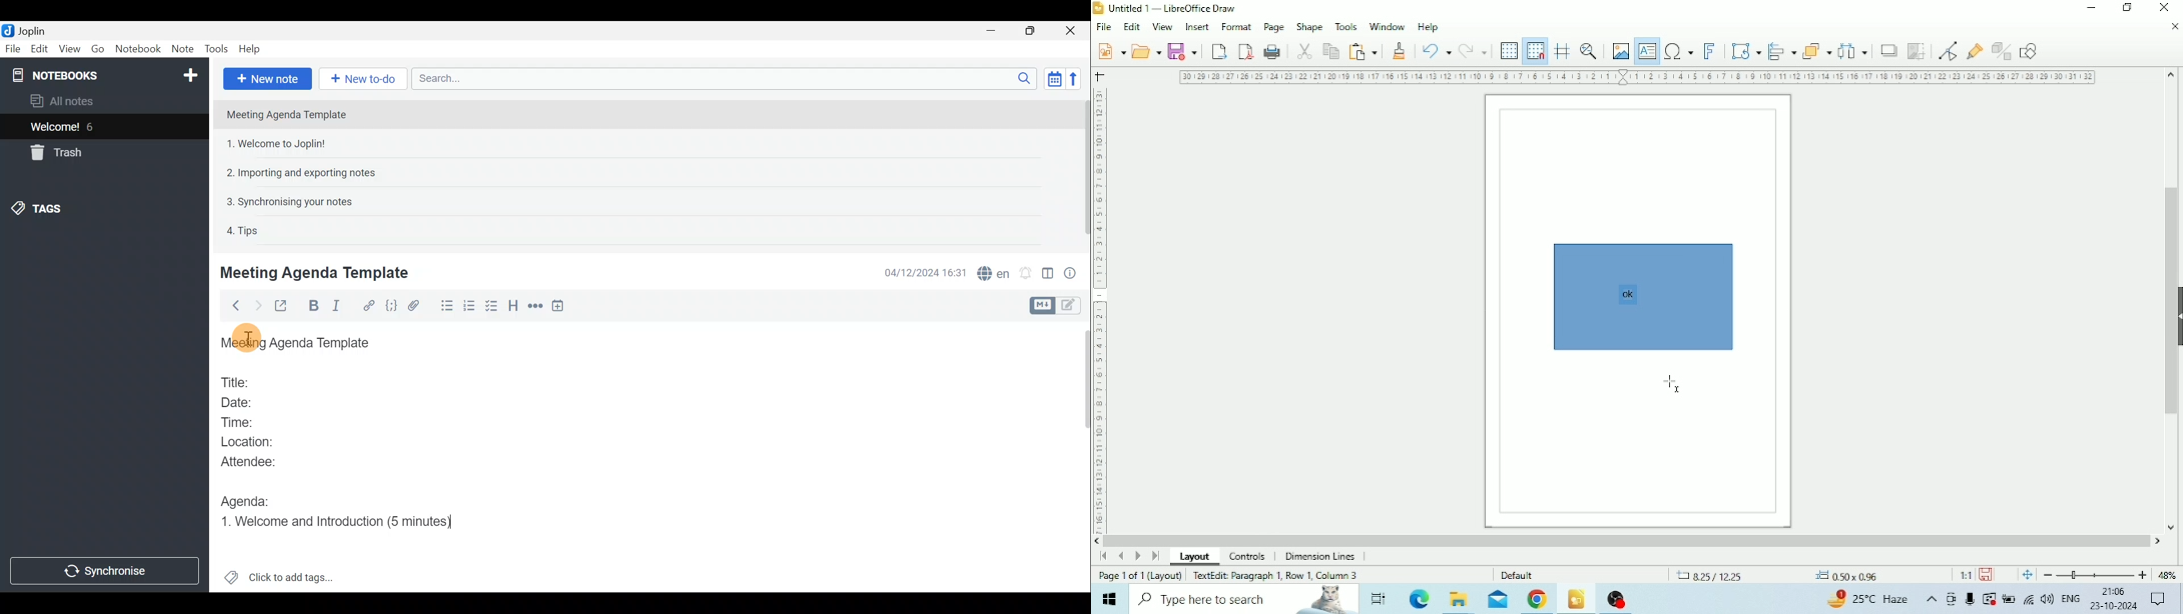 Image resolution: width=2184 pixels, height=616 pixels. I want to click on View, so click(68, 50).